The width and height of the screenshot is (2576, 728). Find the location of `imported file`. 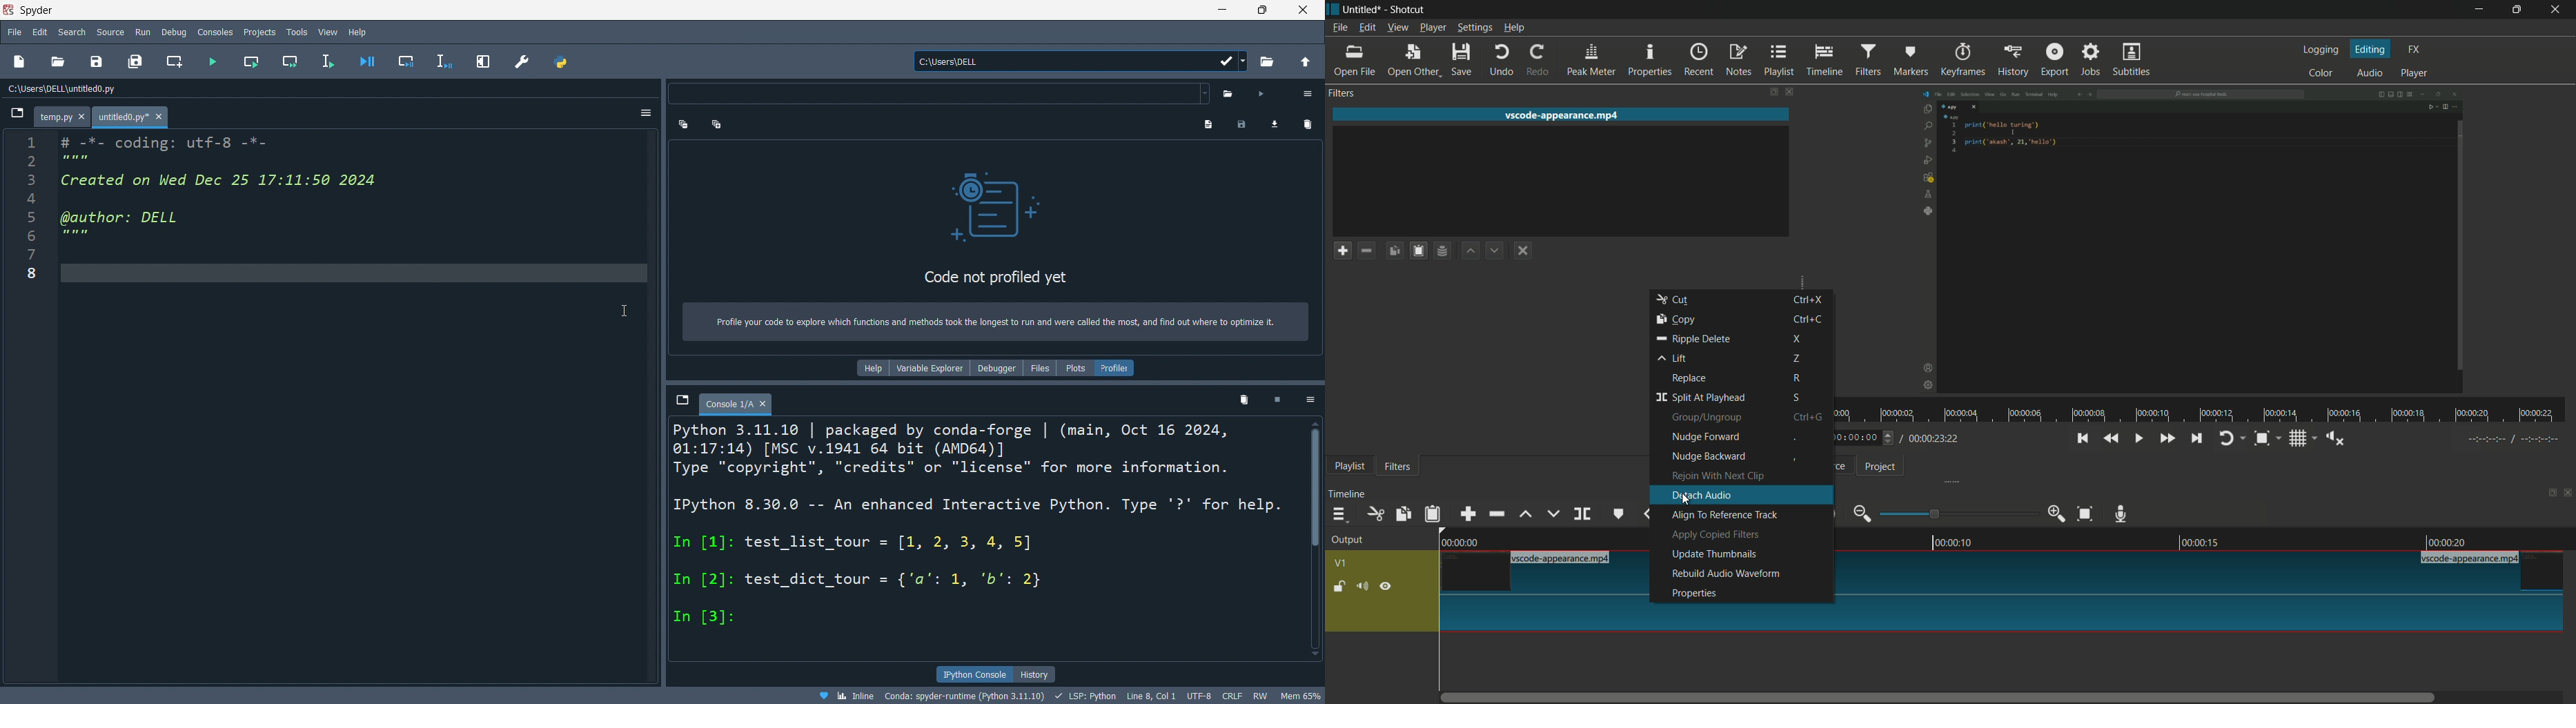

imported file is located at coordinates (2190, 241).